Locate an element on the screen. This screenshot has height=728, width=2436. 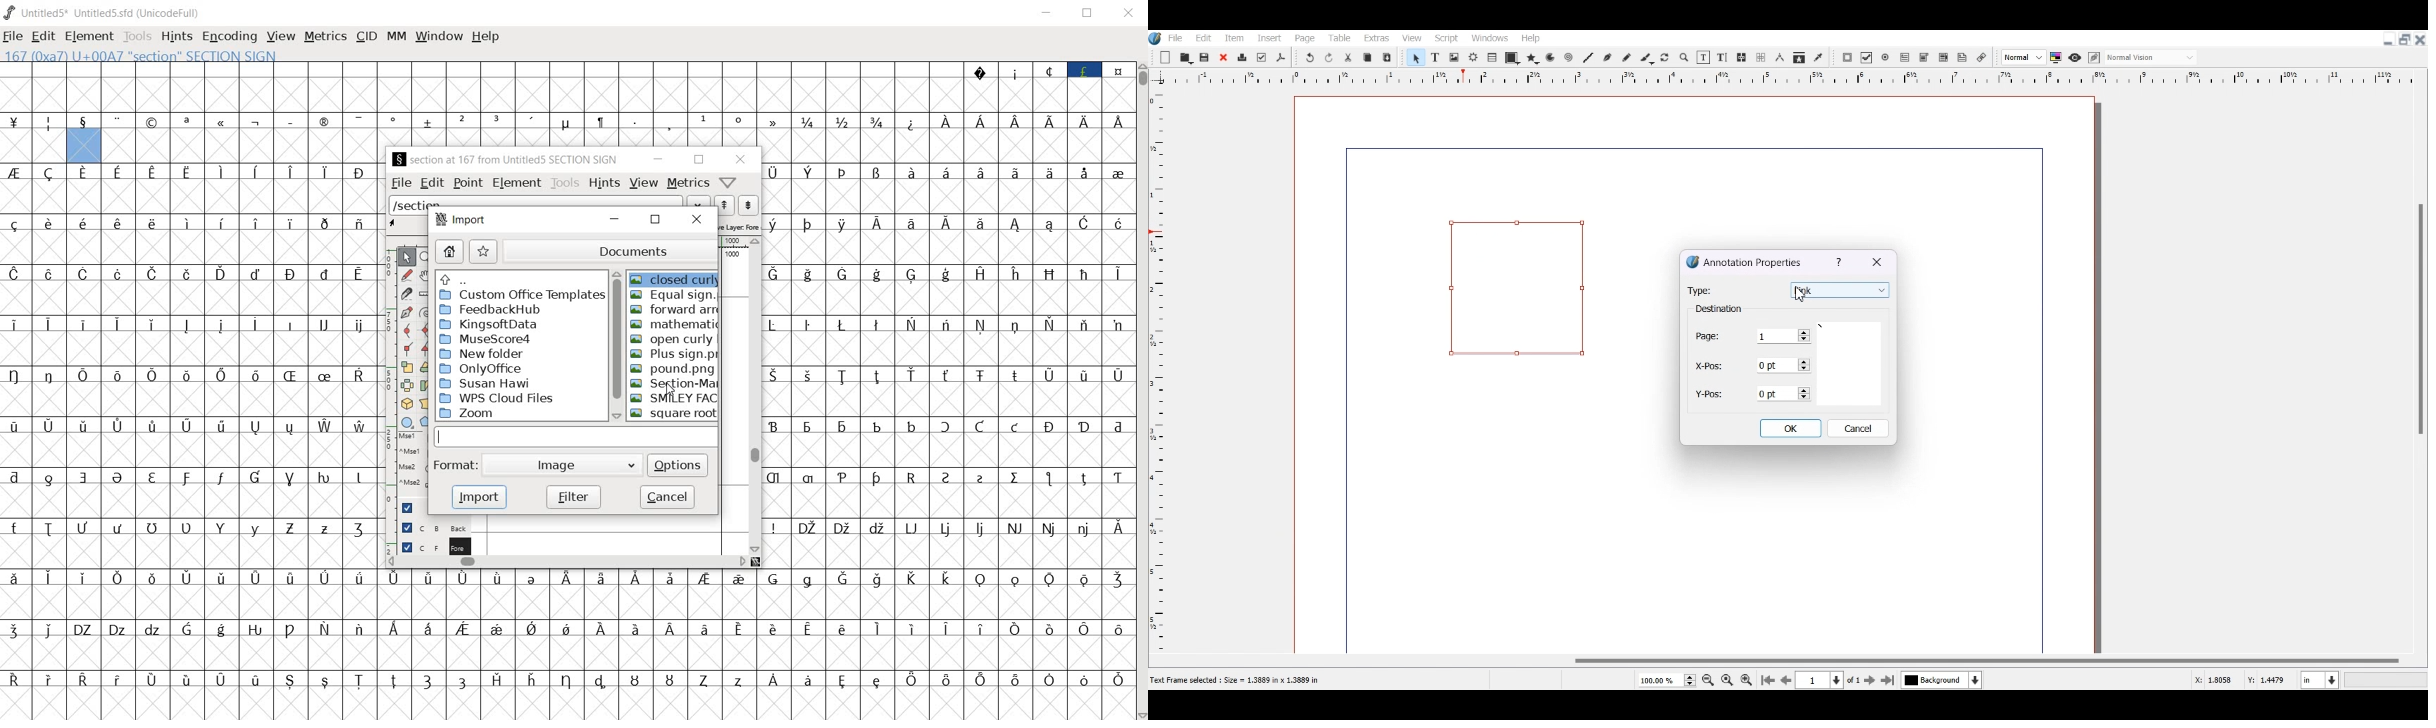
options is located at coordinates (679, 464).